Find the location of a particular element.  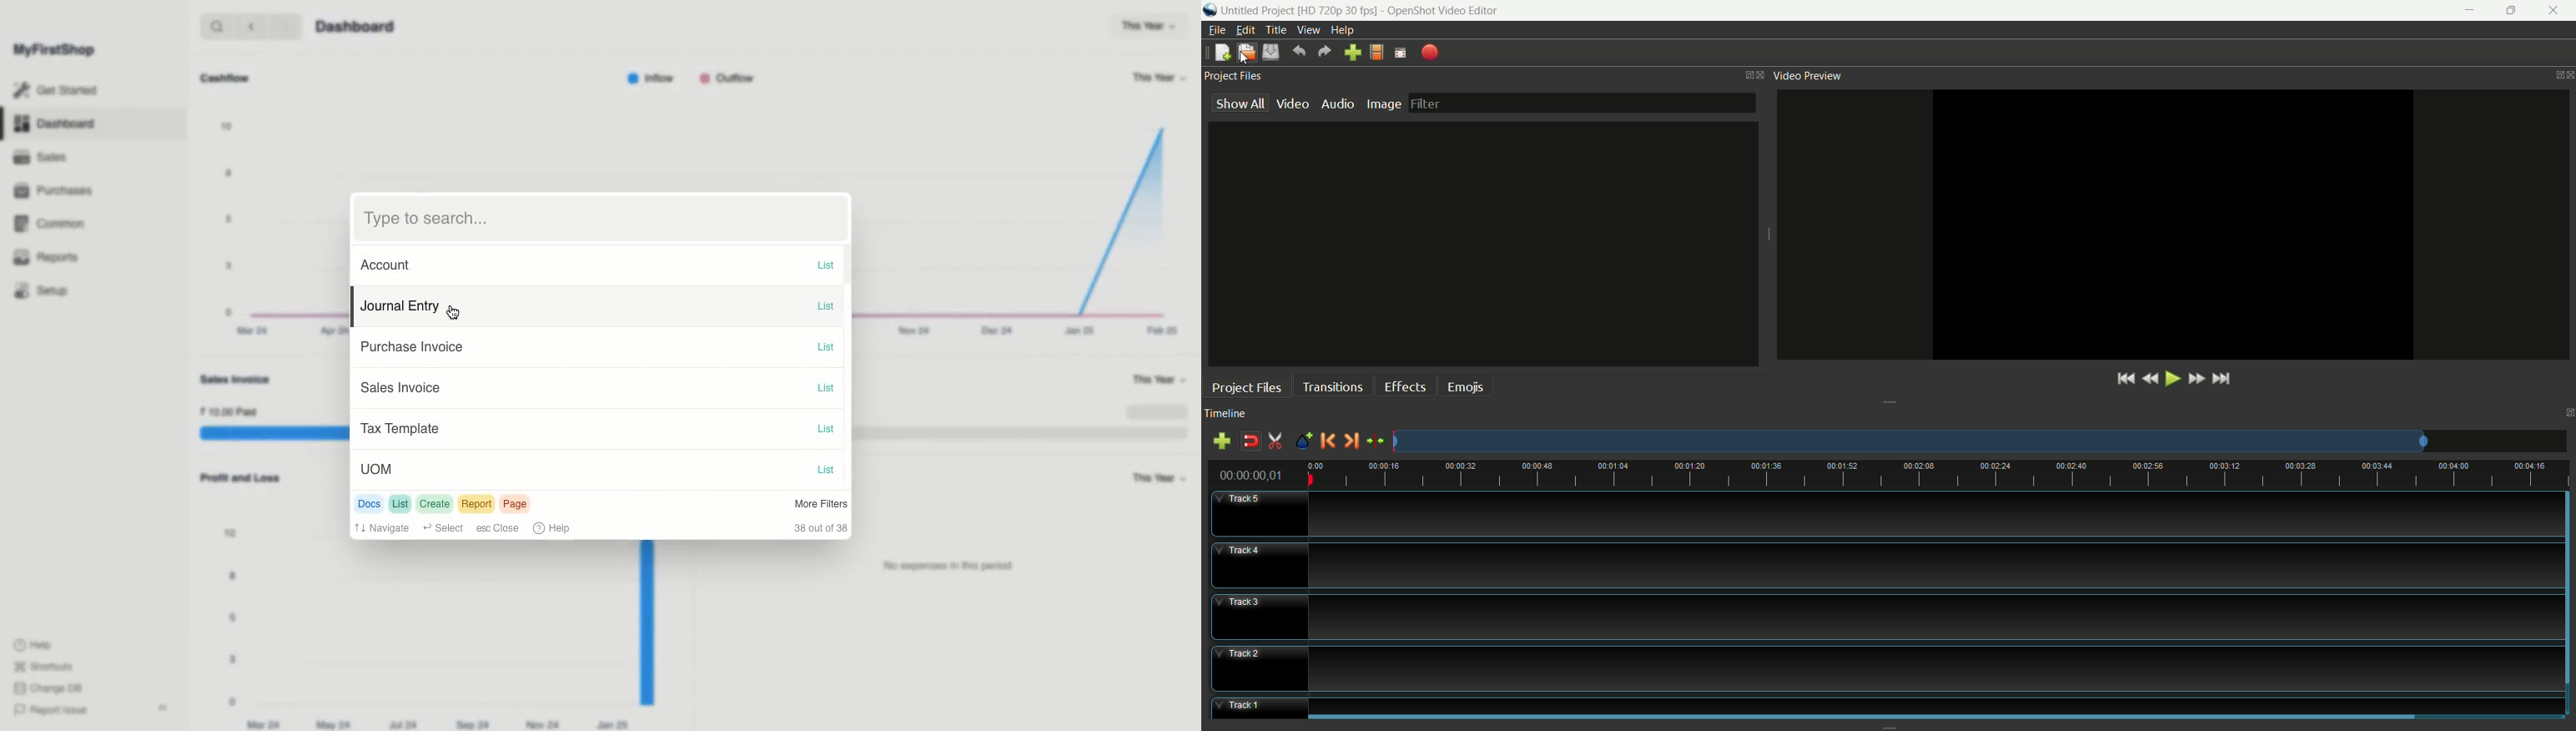

More Filters is located at coordinates (822, 503).